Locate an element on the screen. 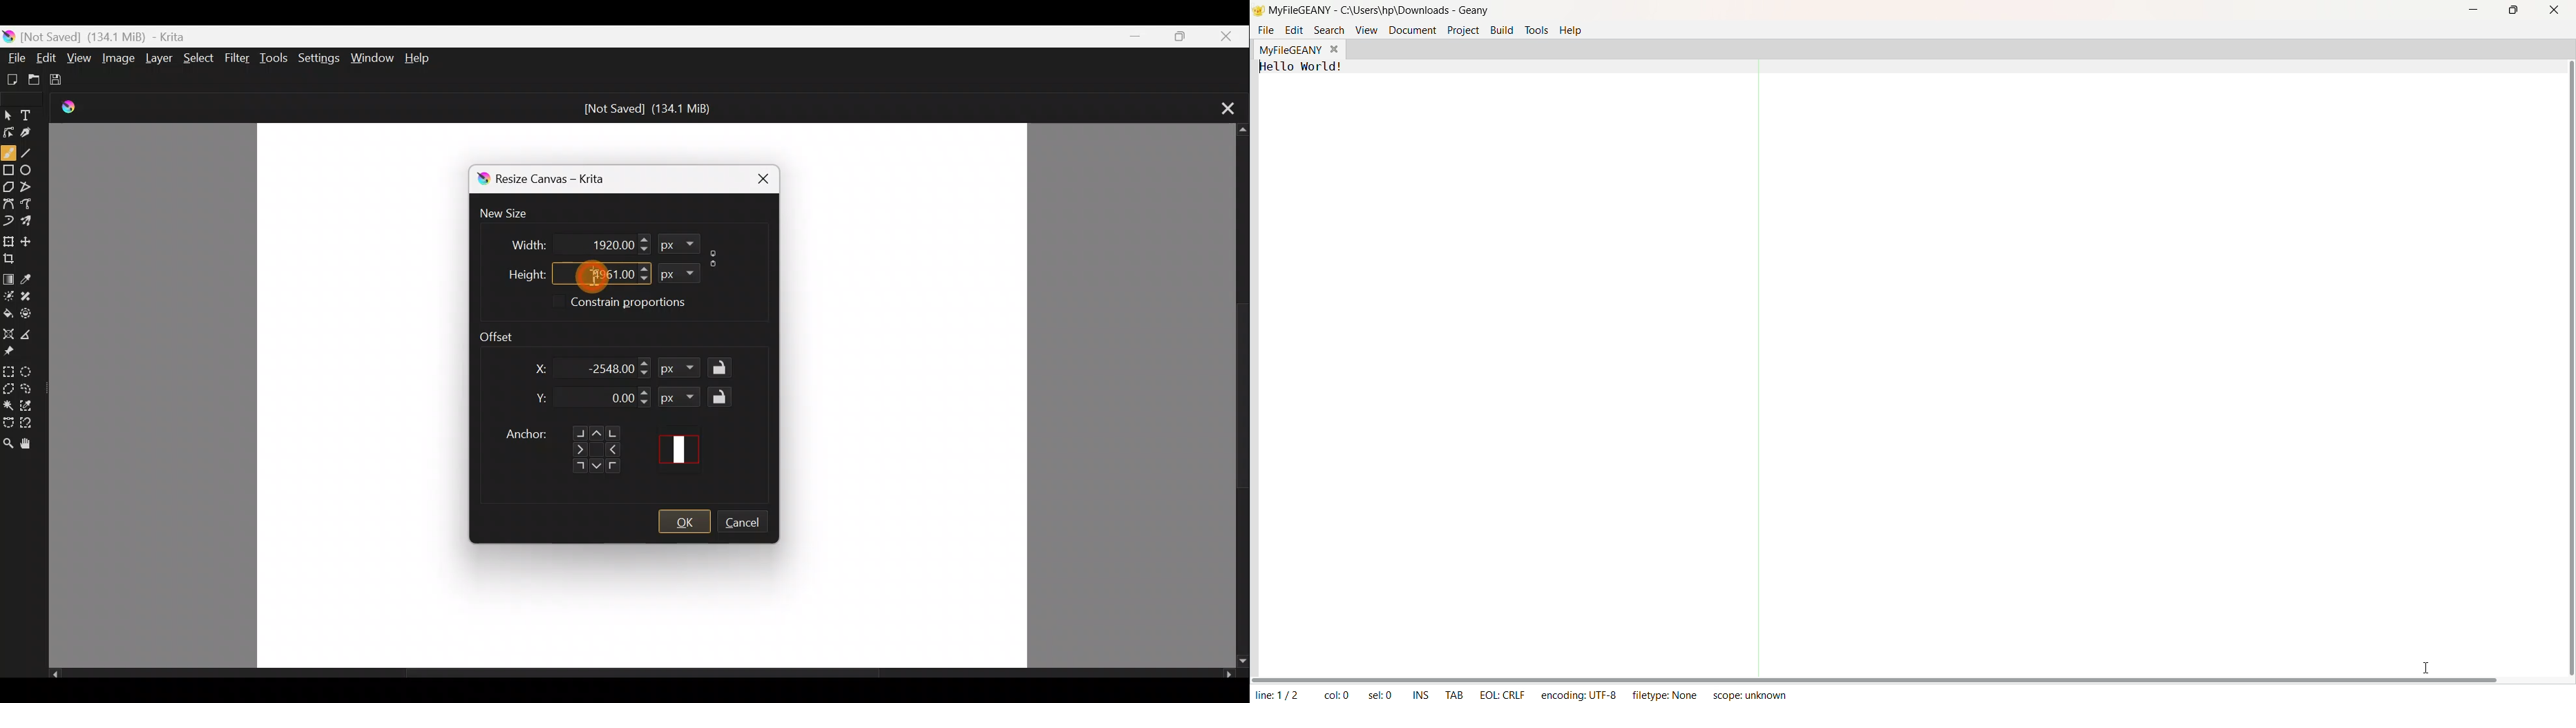 This screenshot has height=728, width=2576. Freehand path tool is located at coordinates (30, 202).